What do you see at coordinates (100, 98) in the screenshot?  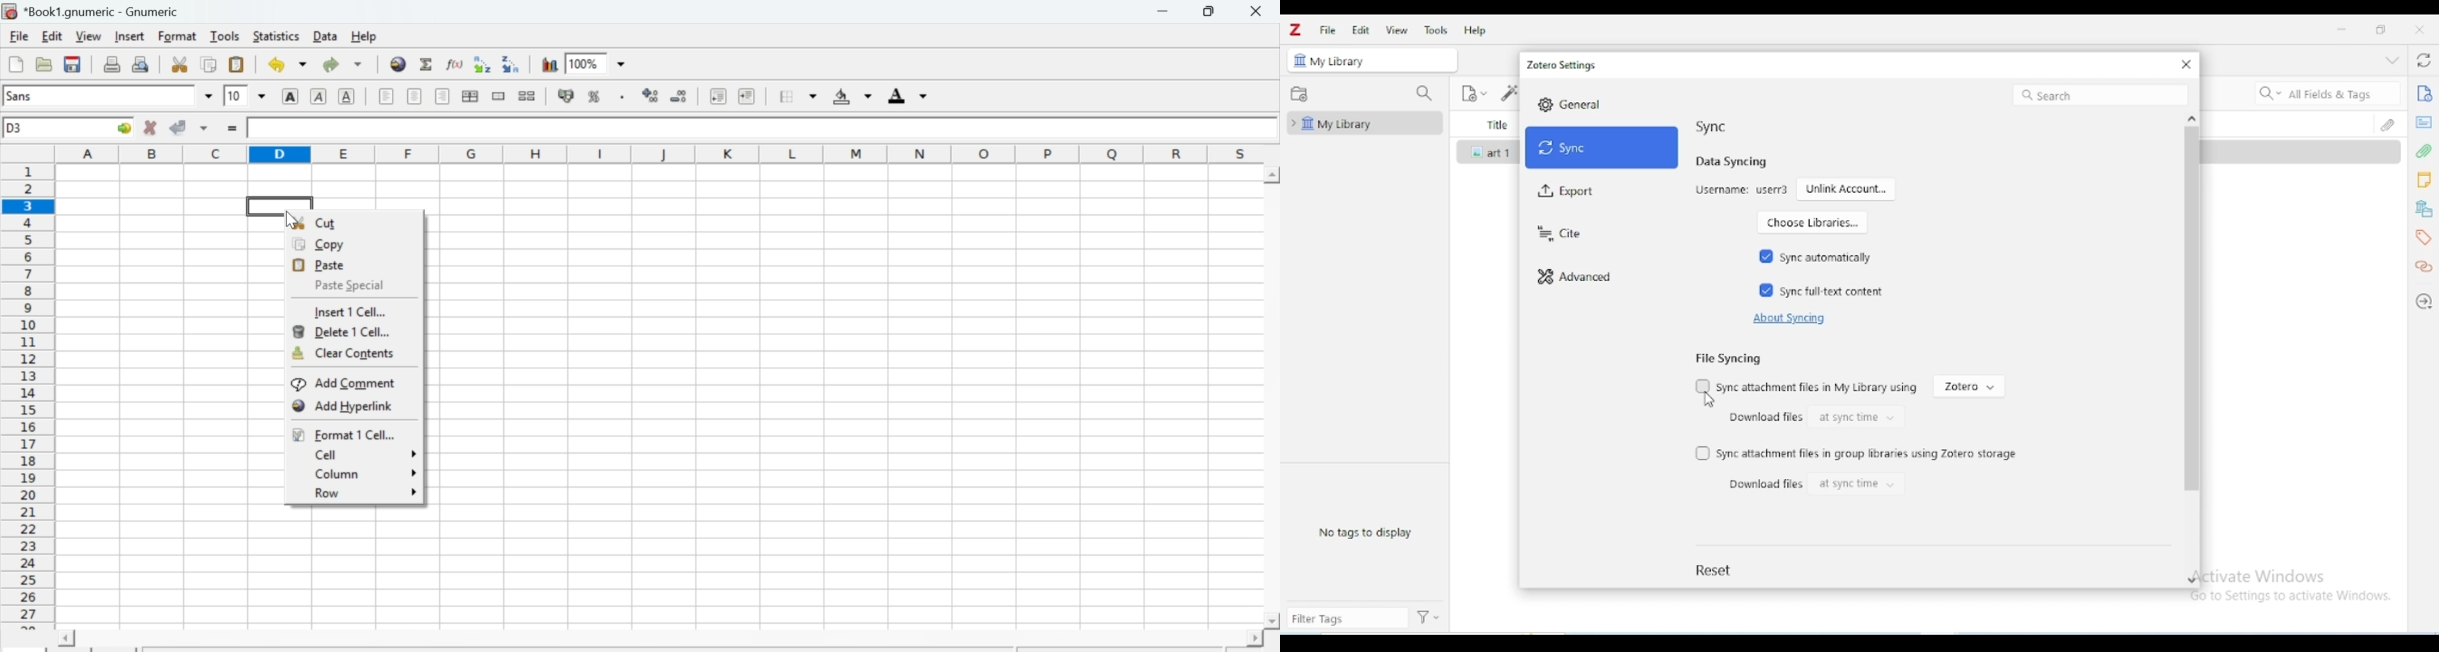 I see `Font Style` at bounding box center [100, 98].